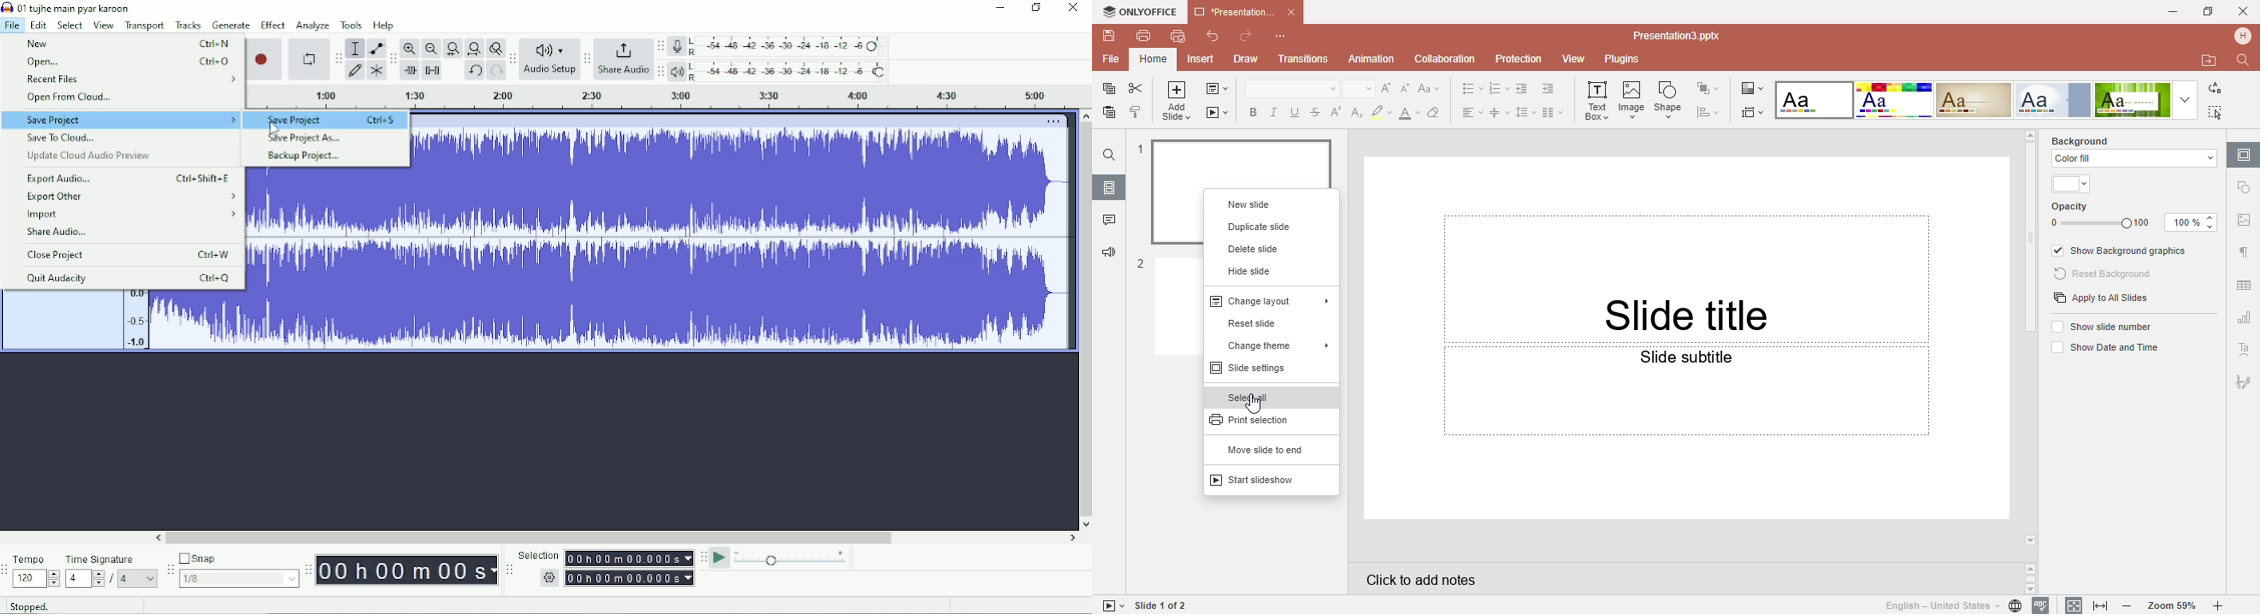  Describe the element at coordinates (1252, 397) in the screenshot. I see `Select all` at that location.